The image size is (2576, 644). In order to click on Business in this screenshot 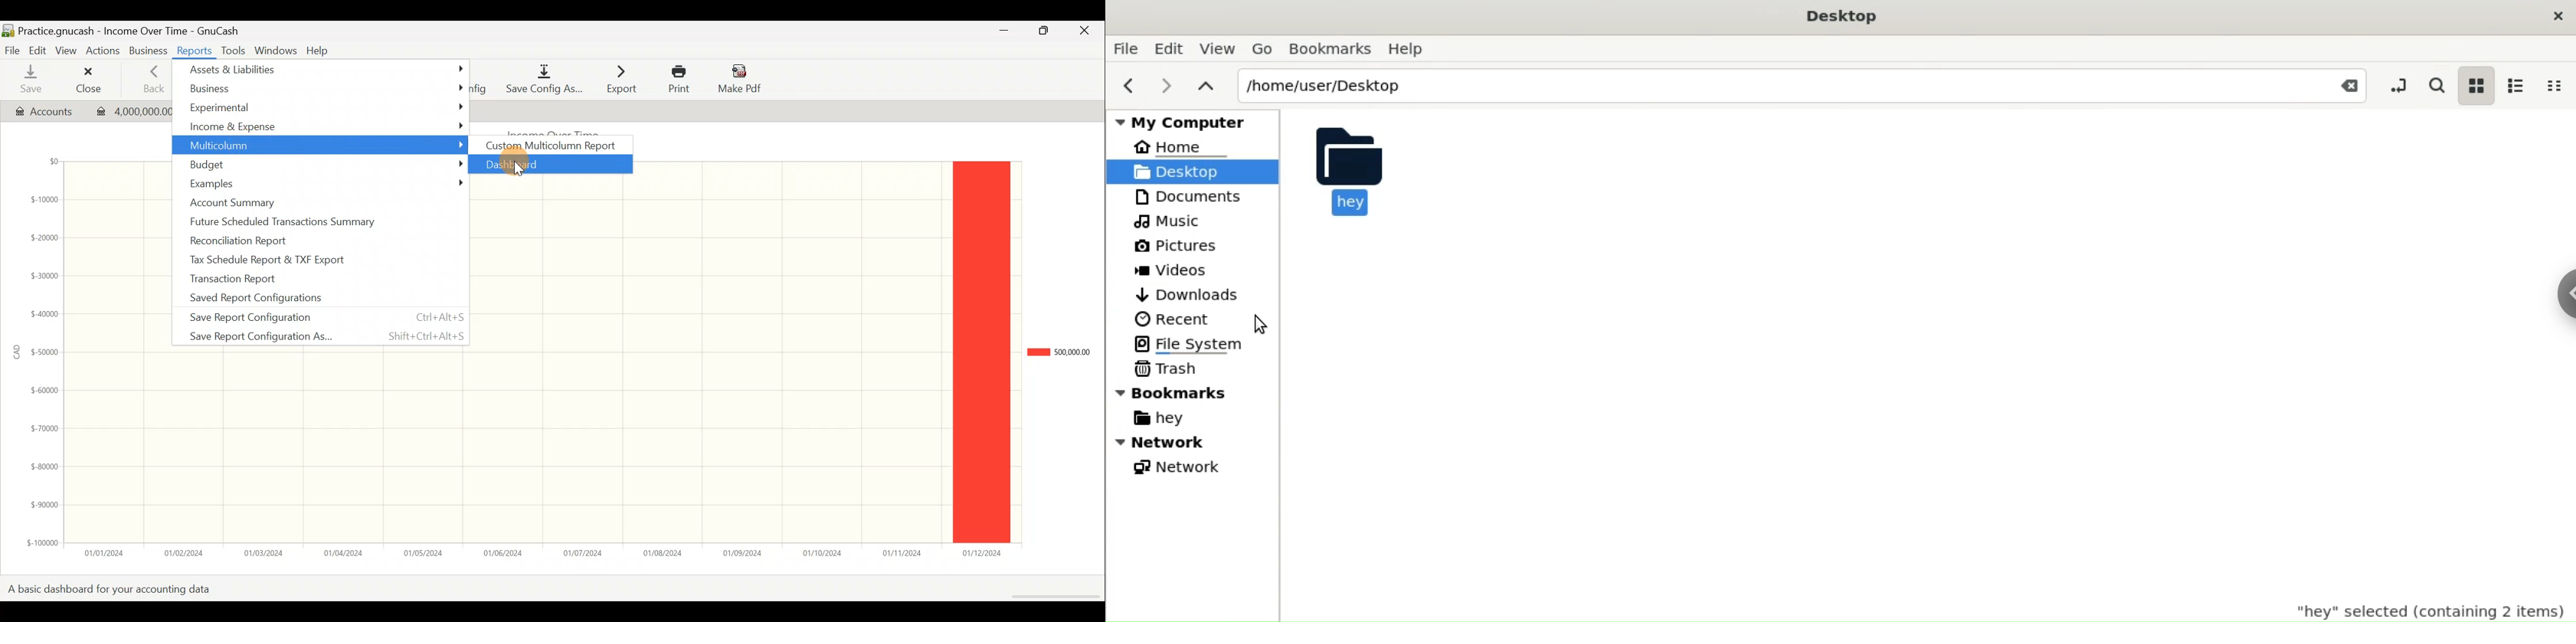, I will do `click(324, 86)`.